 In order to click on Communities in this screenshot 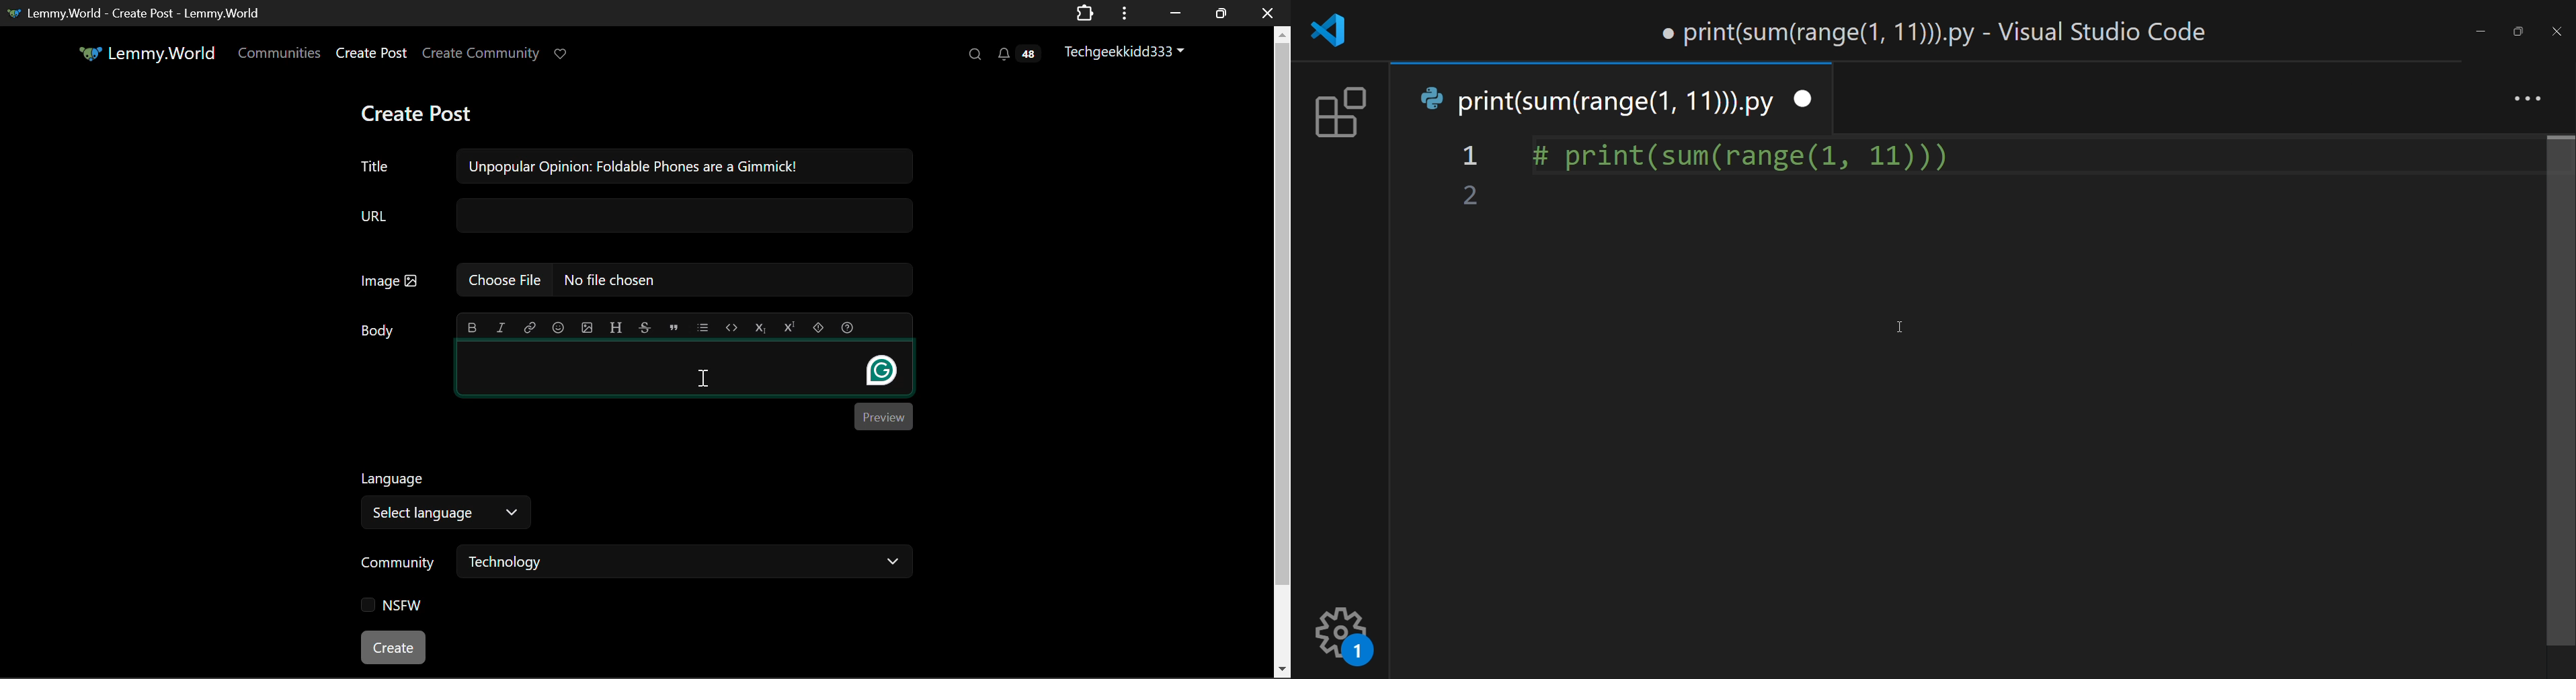, I will do `click(280, 55)`.